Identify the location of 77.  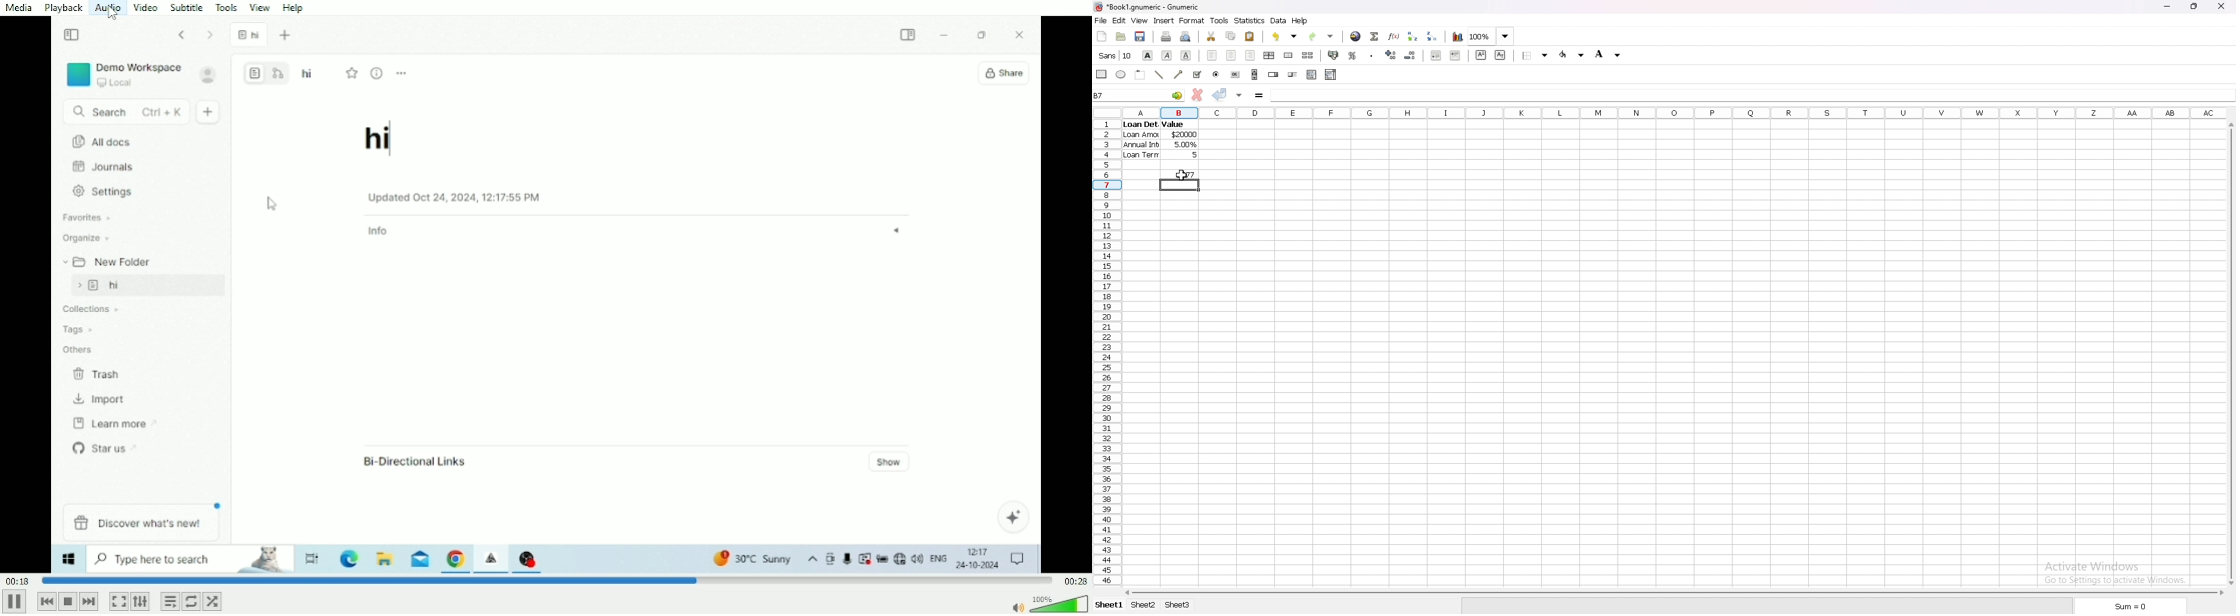
(1184, 174).